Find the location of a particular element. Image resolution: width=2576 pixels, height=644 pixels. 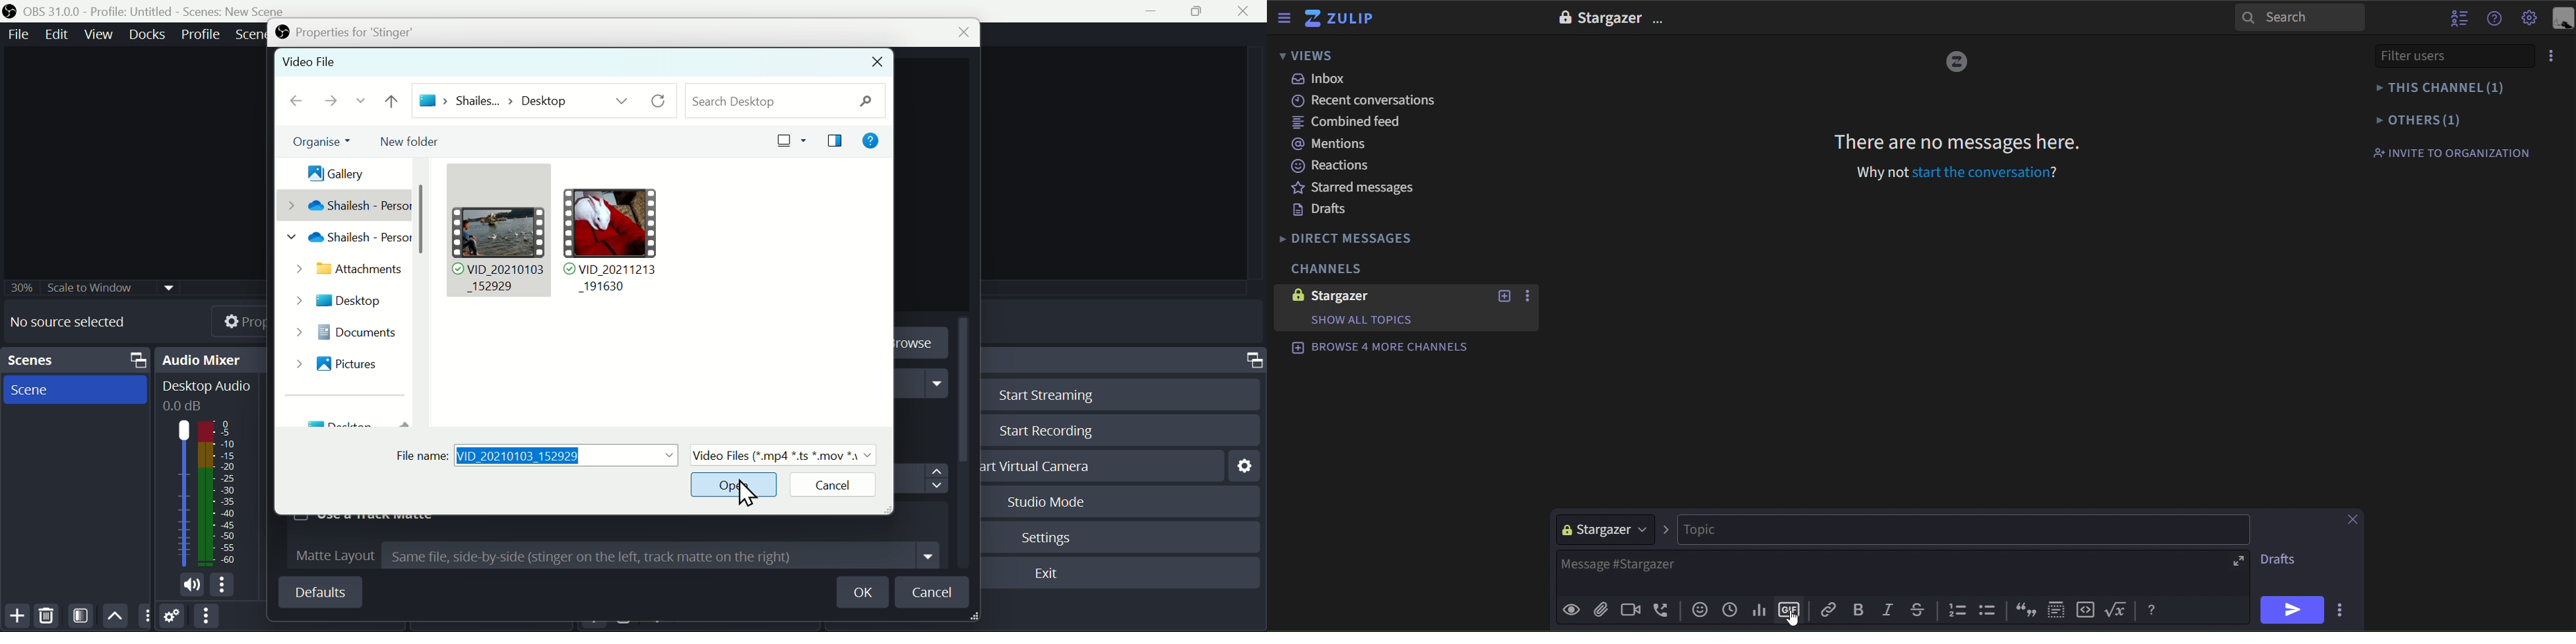

Up is located at coordinates (116, 615).